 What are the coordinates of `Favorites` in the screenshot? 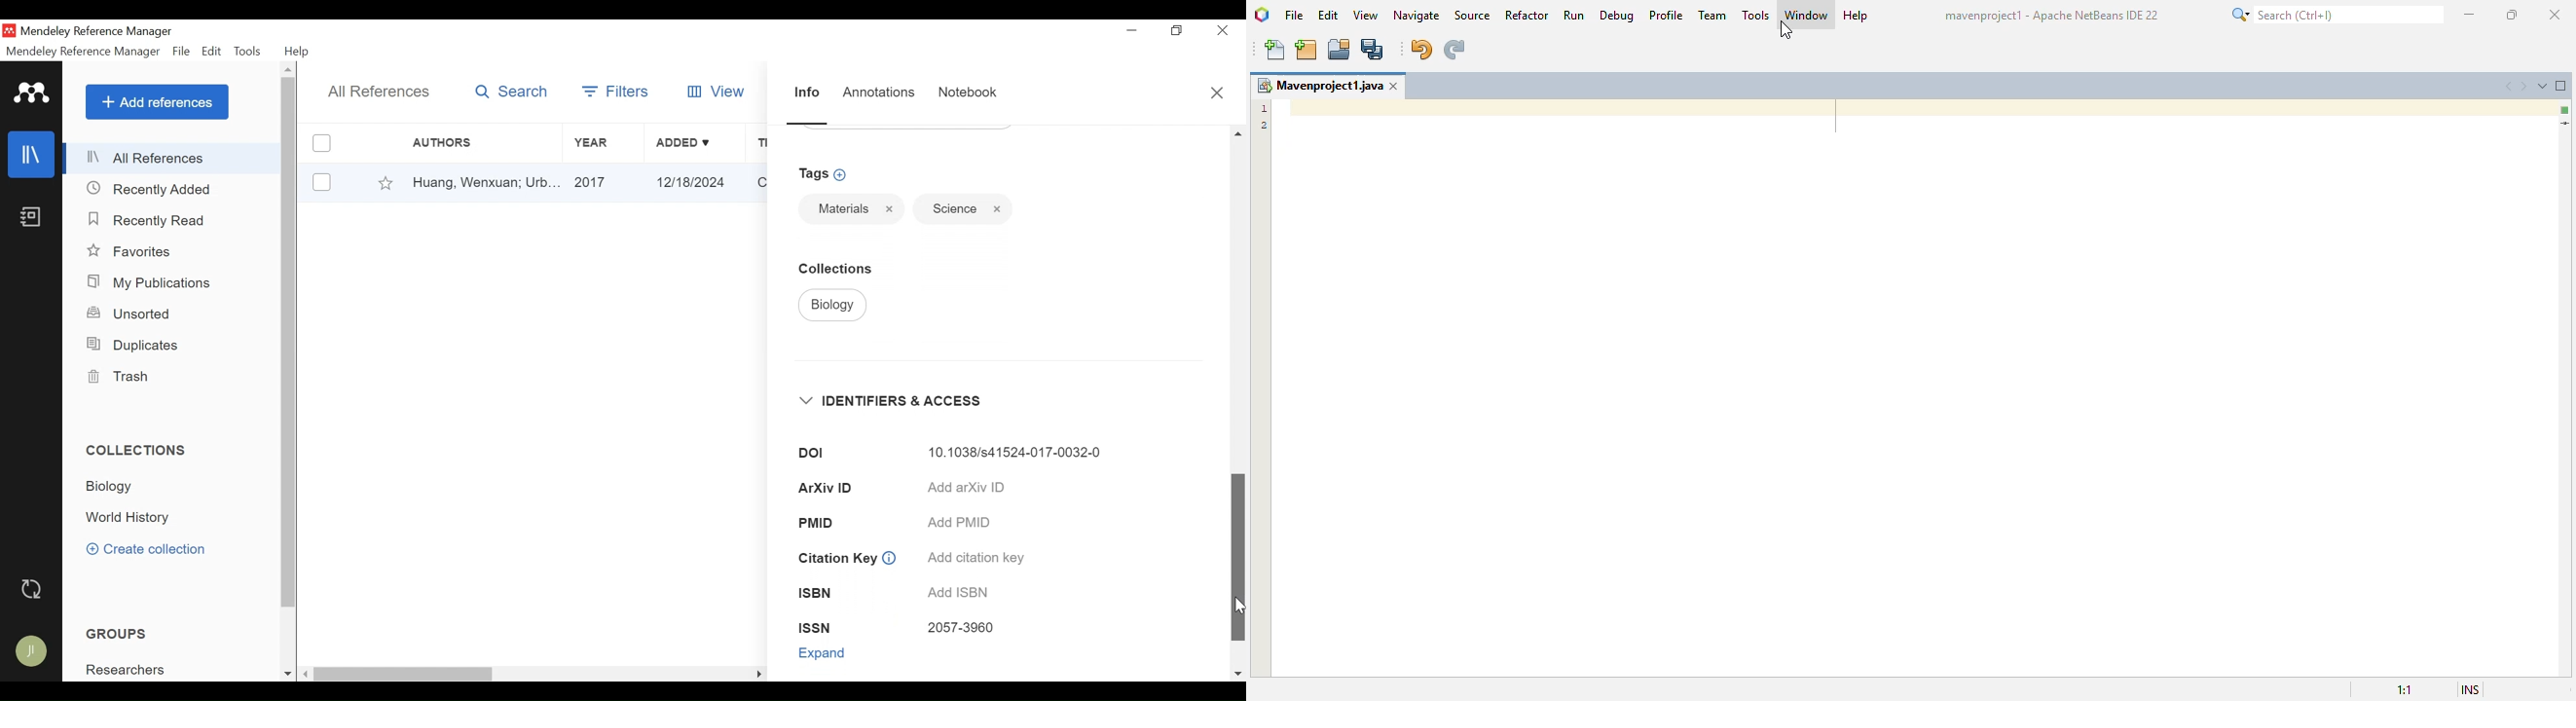 It's located at (133, 252).